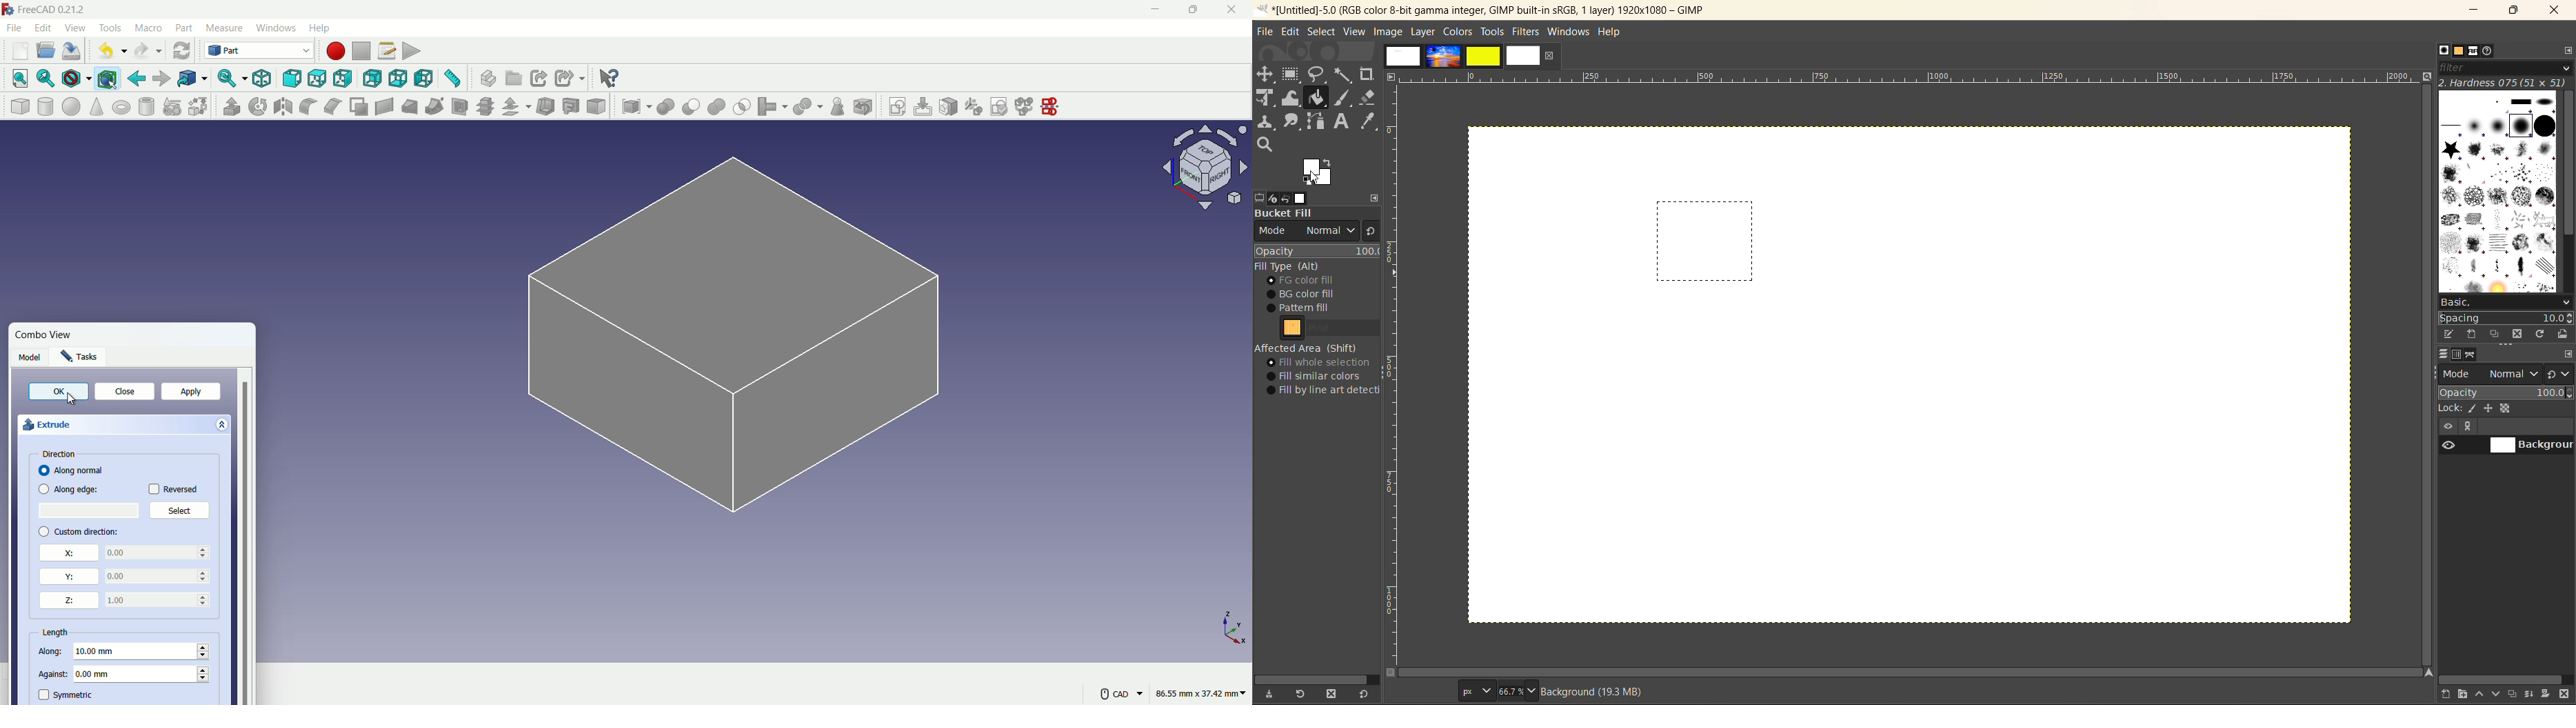 Image resolution: width=2576 pixels, height=728 pixels. I want to click on open file, so click(46, 50).